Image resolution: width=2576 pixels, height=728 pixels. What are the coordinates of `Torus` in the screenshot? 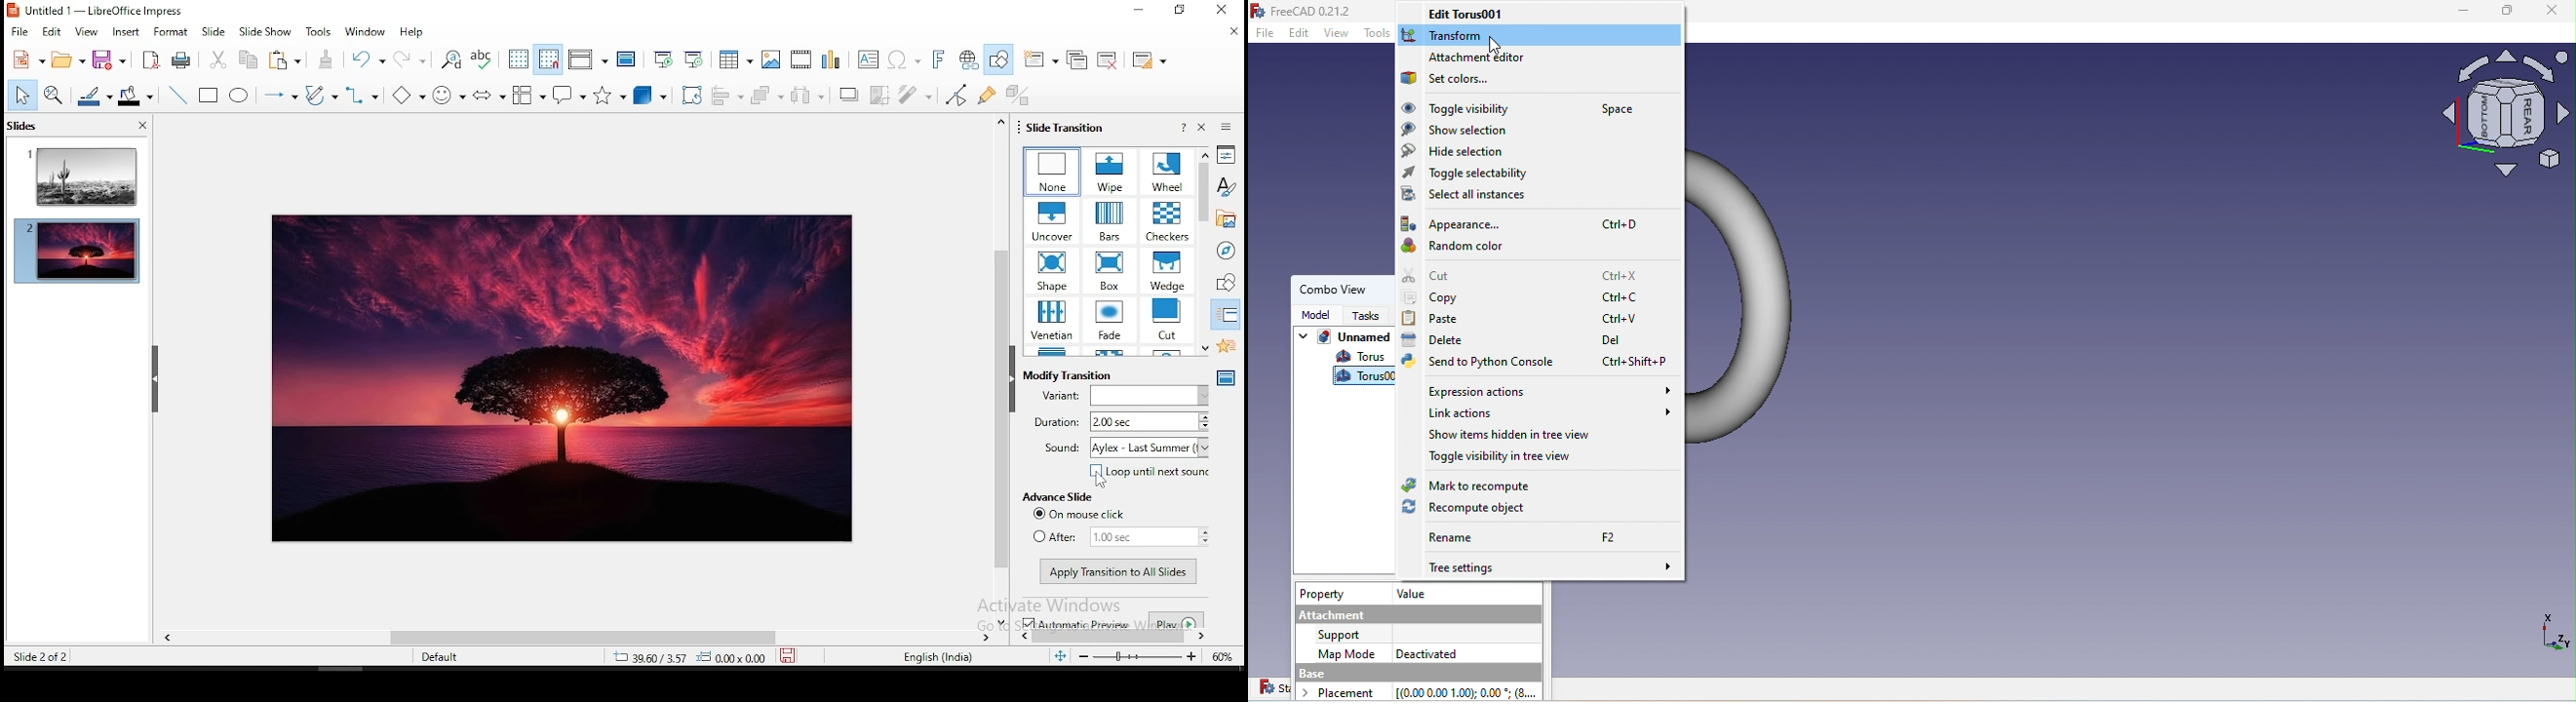 It's located at (1364, 358).